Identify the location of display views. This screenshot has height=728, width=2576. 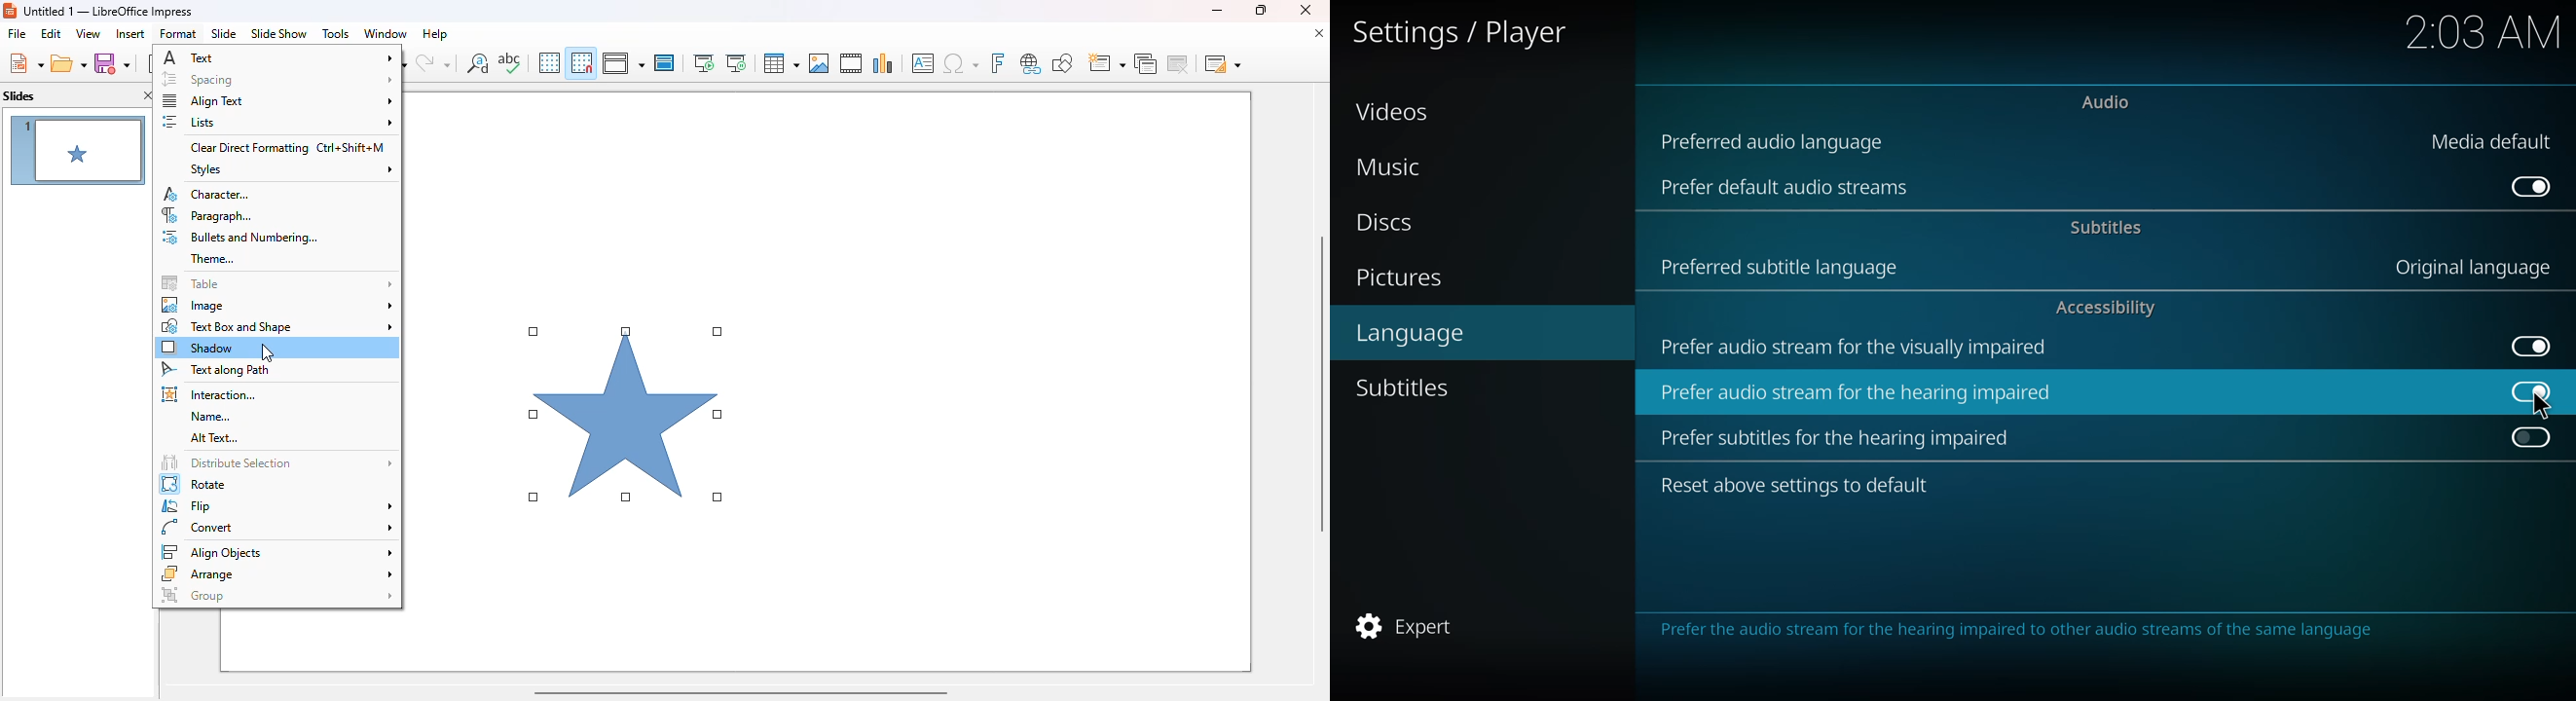
(623, 63).